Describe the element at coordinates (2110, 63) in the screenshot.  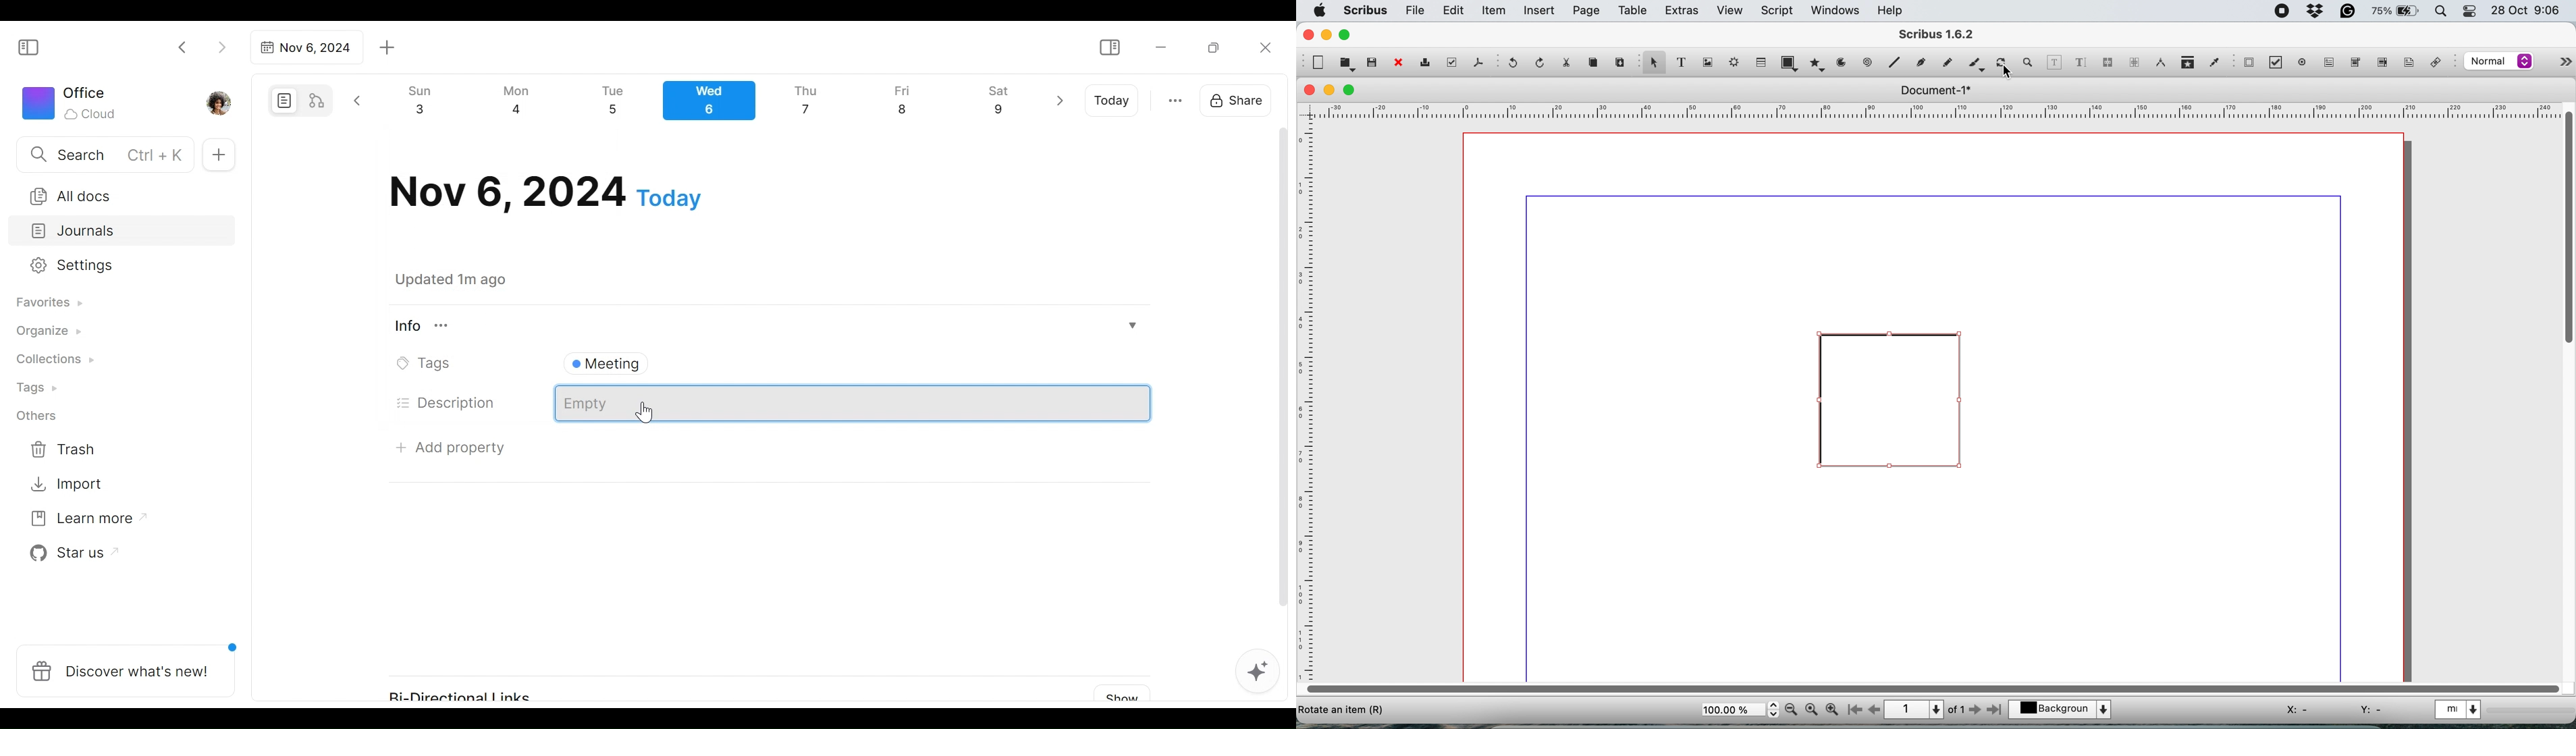
I see `link text frame` at that location.